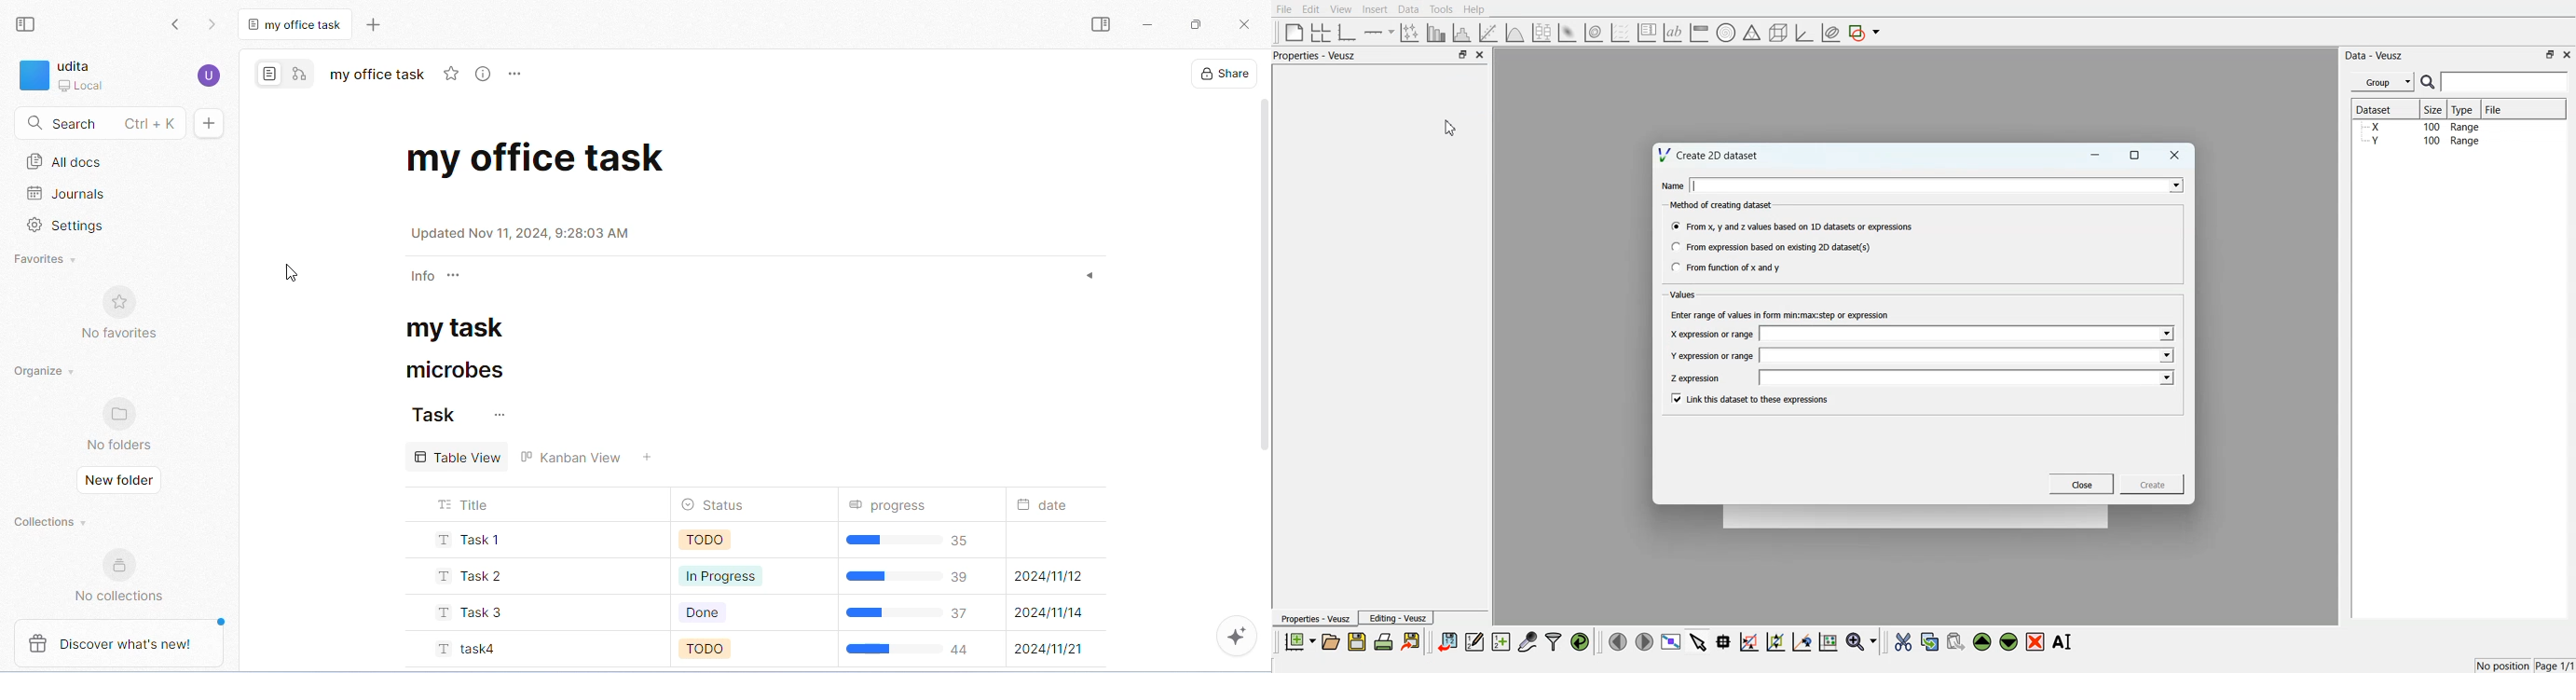  Describe the element at coordinates (1697, 379) in the screenshot. I see `}  Zexpression` at that location.